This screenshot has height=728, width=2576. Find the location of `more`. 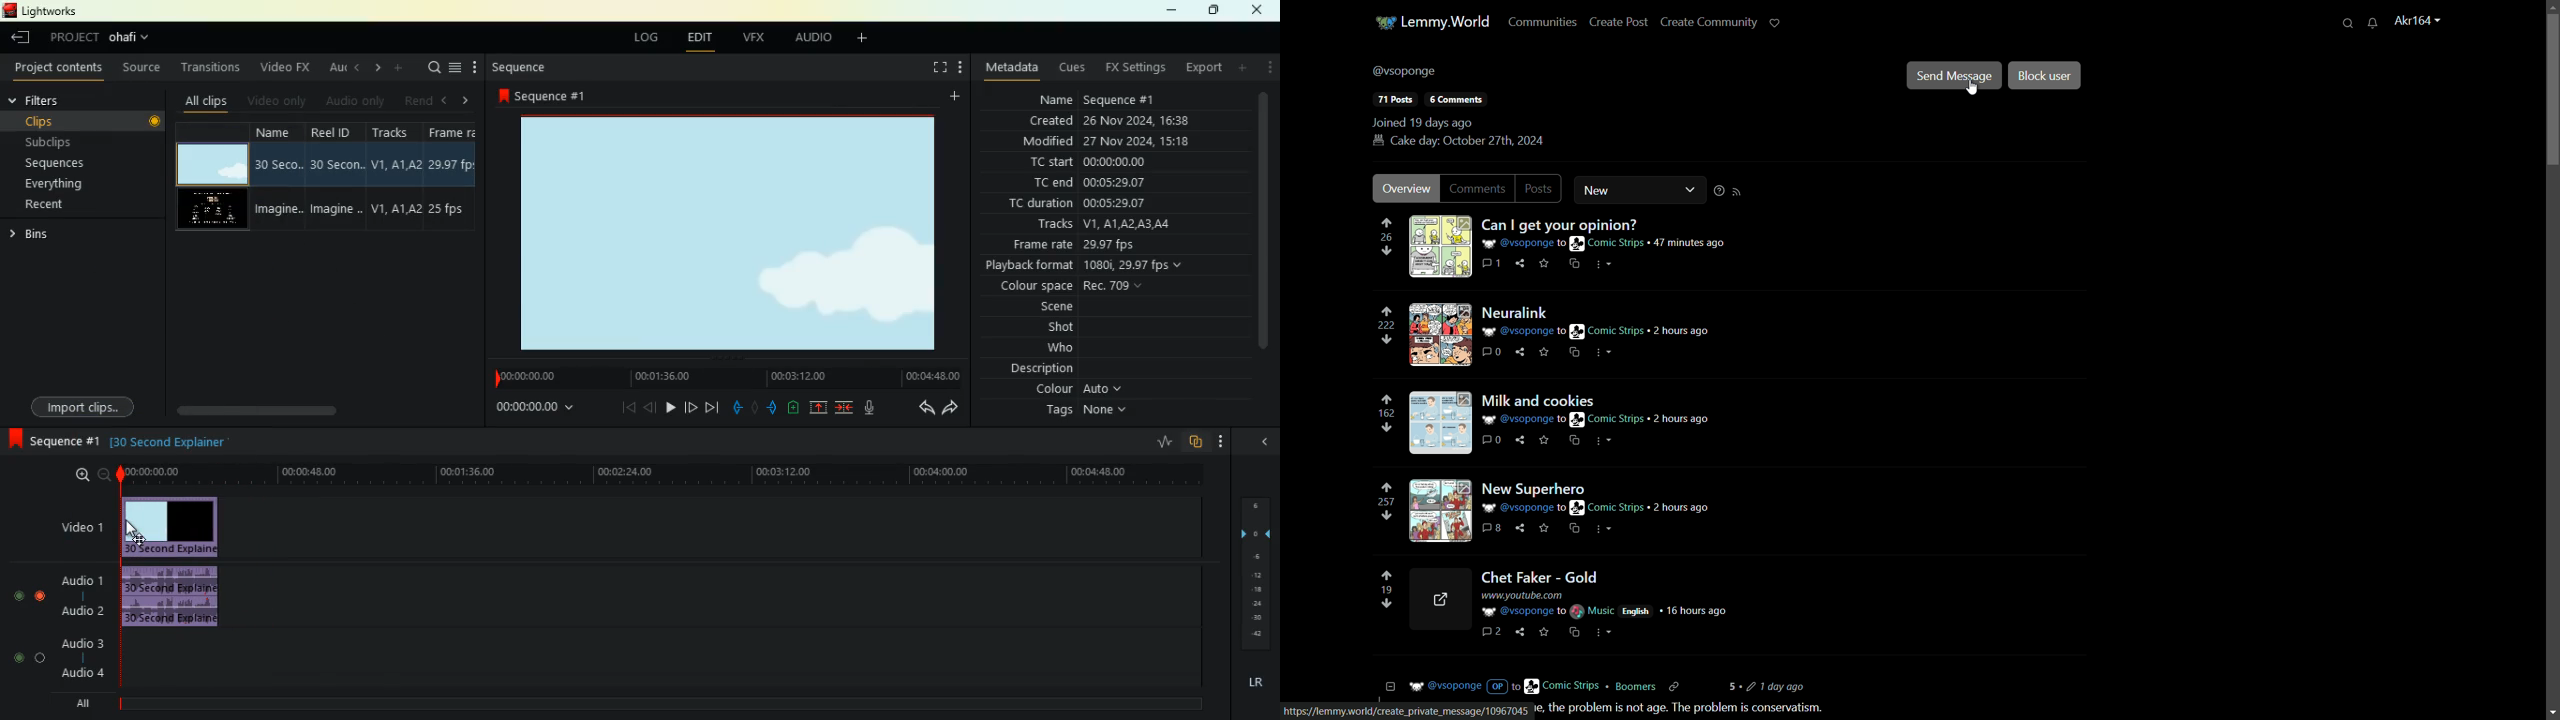

more is located at coordinates (1607, 634).